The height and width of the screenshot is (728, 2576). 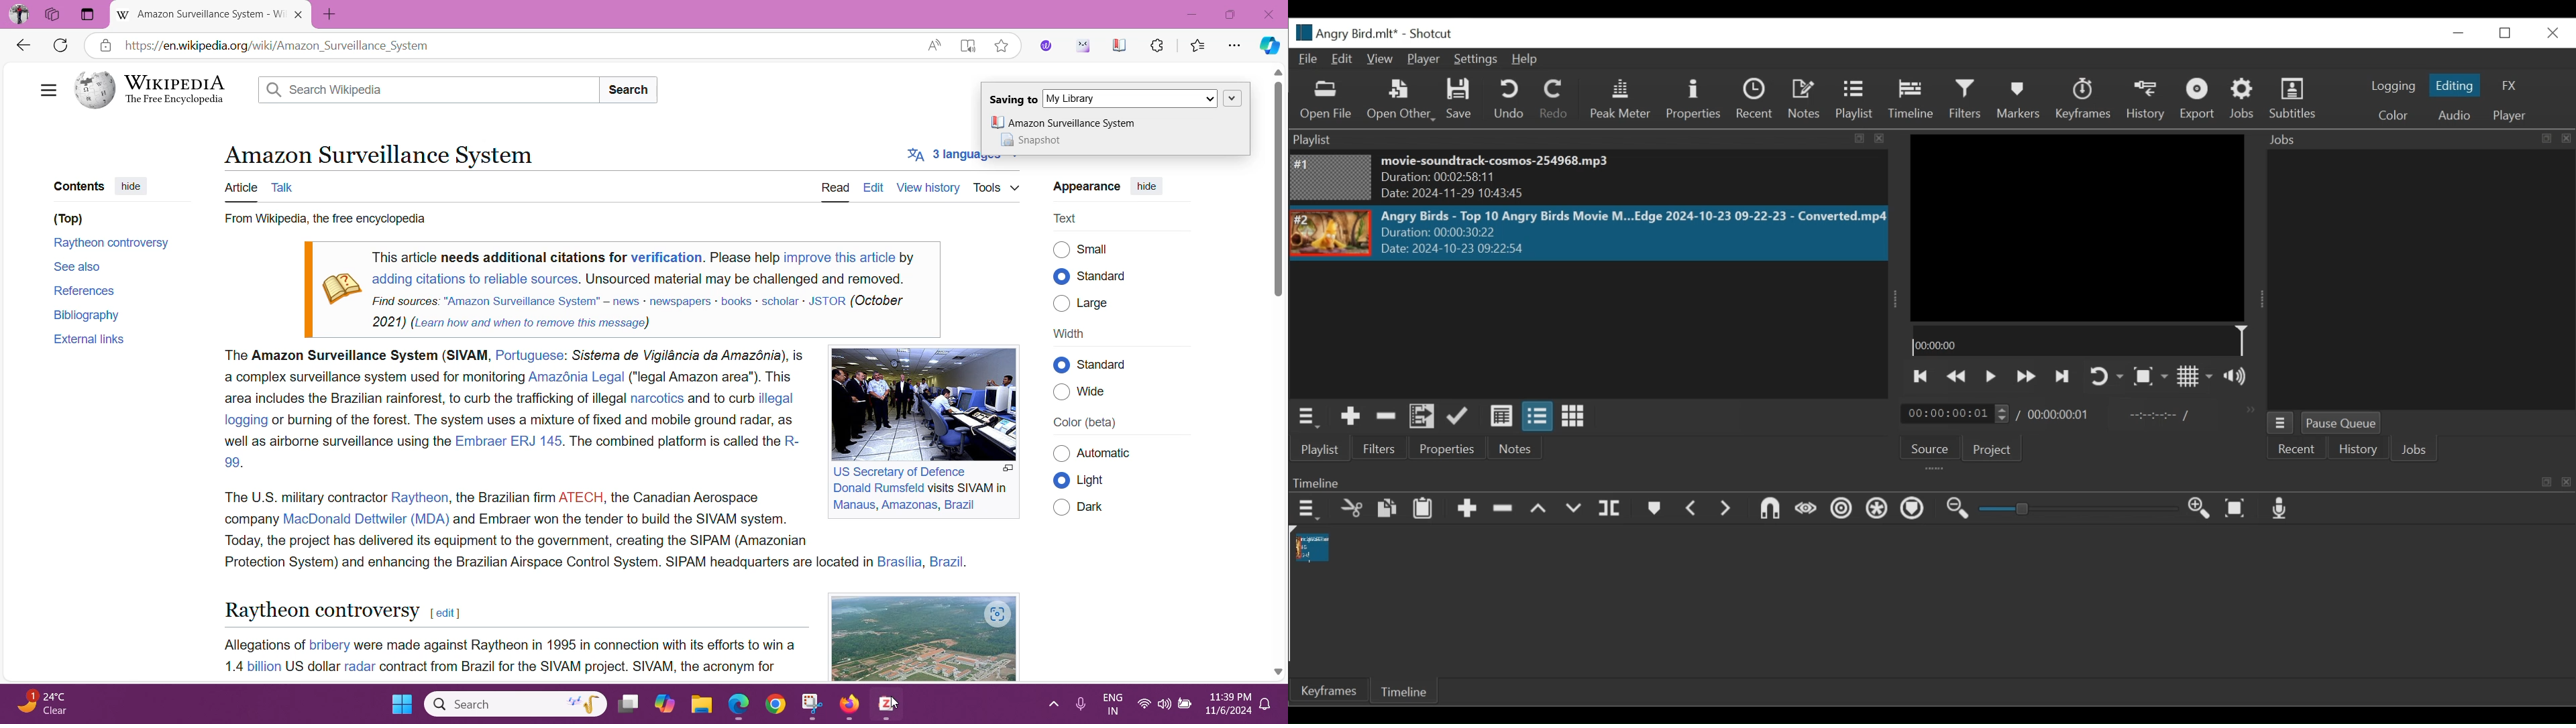 I want to click on Ripple Delete, so click(x=1503, y=509).